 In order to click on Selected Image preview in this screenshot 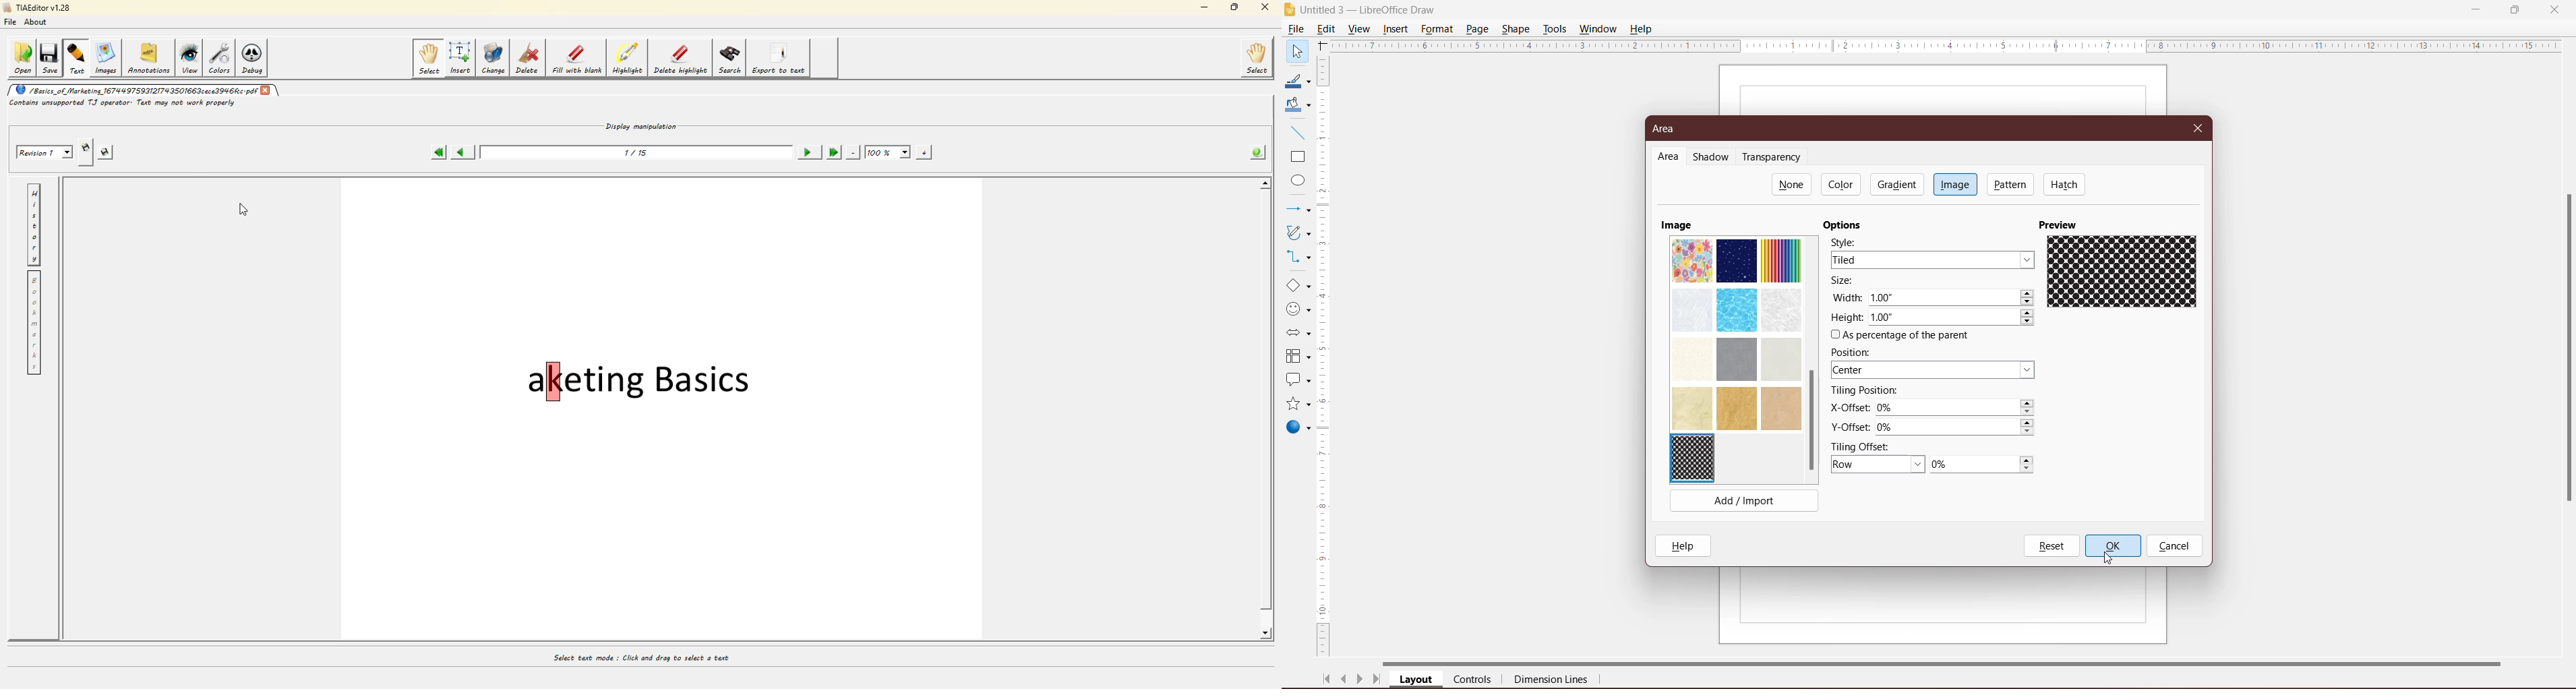, I will do `click(2125, 274)`.